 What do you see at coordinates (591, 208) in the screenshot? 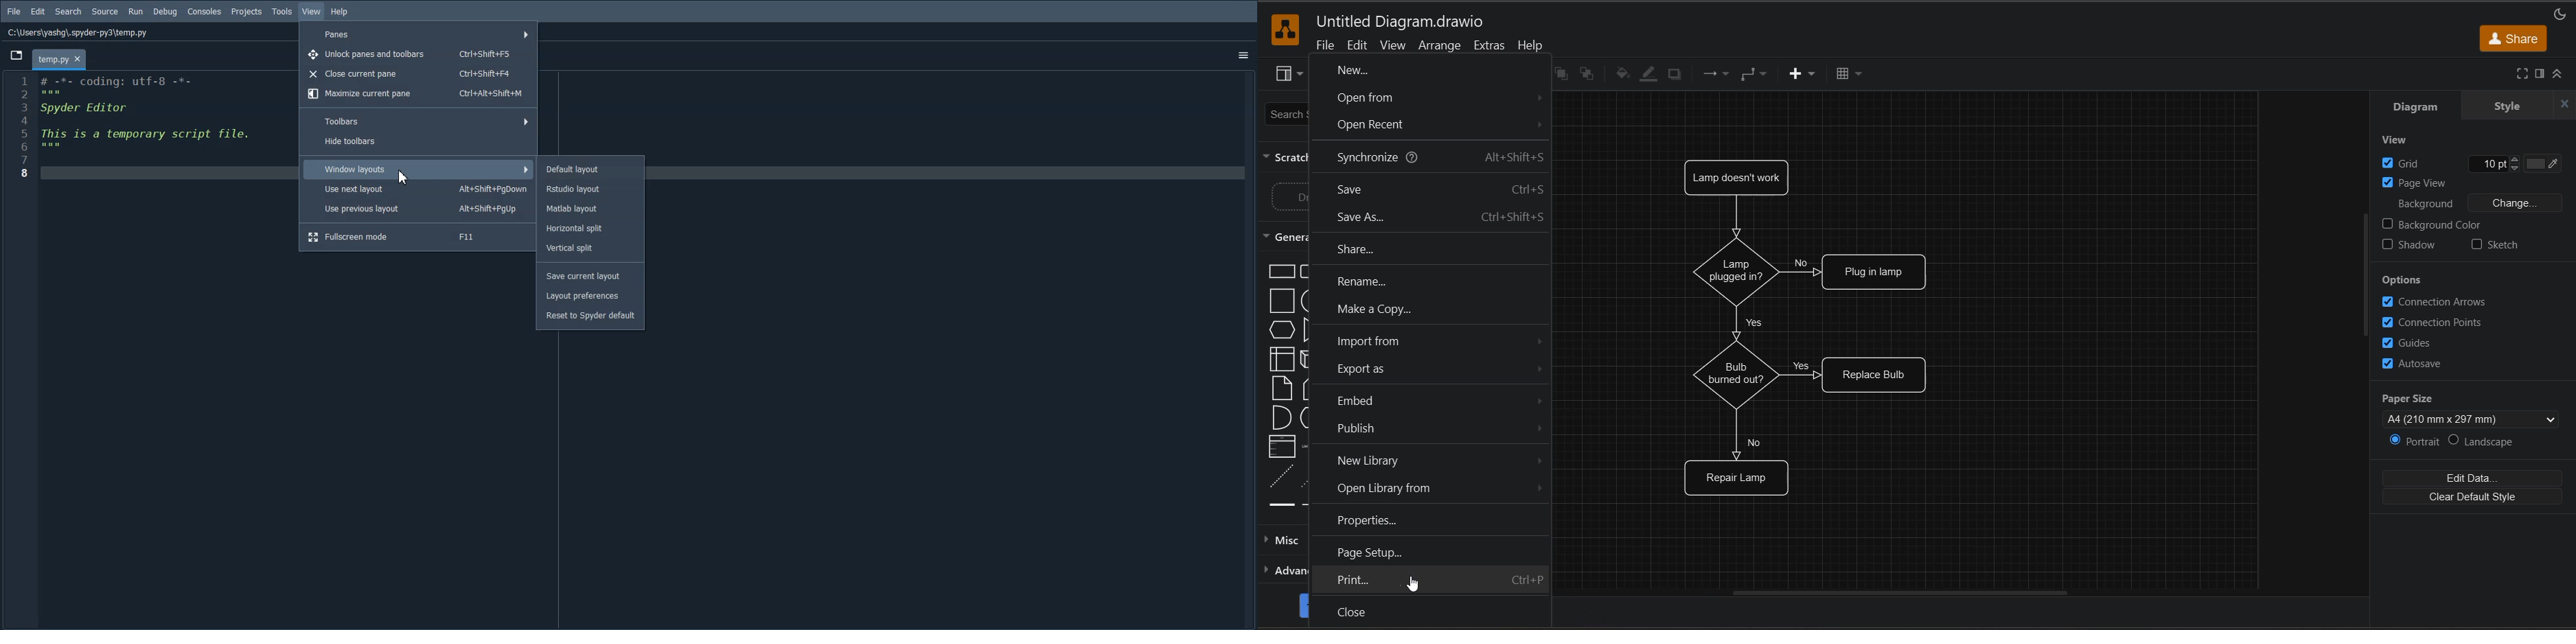
I see `Matlab layout` at bounding box center [591, 208].